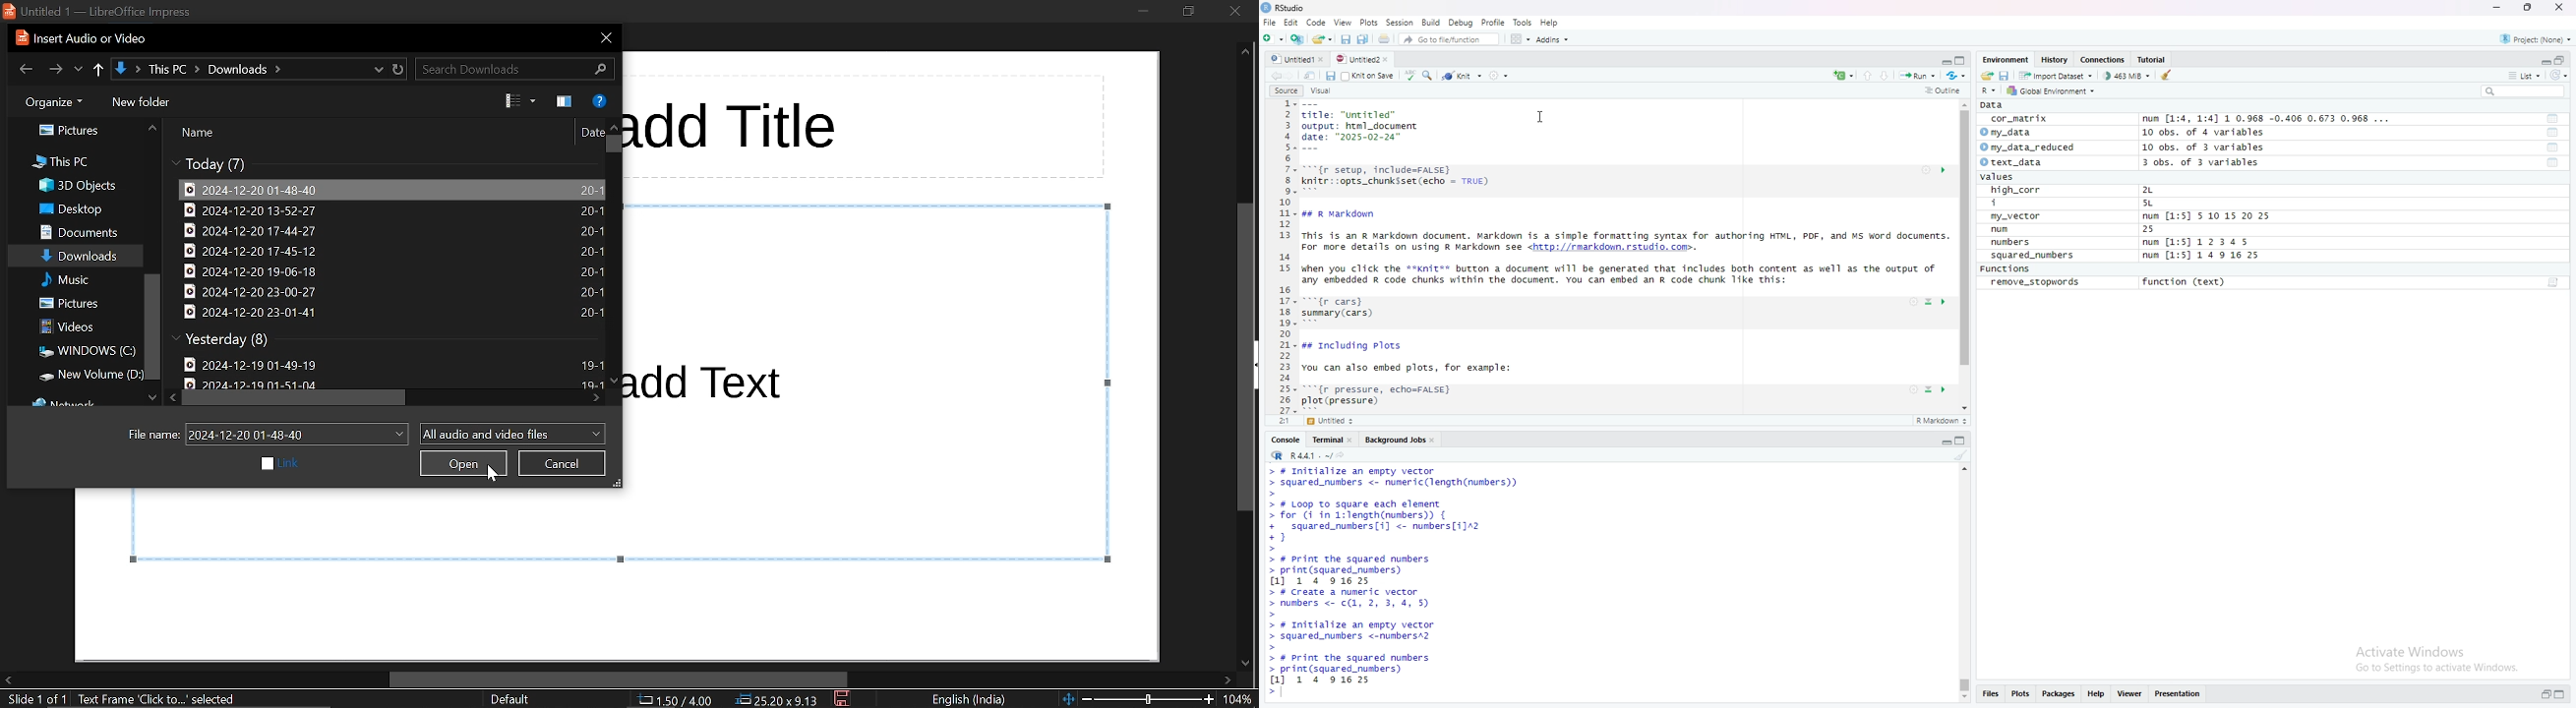 Image resolution: width=2576 pixels, height=728 pixels. Describe the element at coordinates (2022, 694) in the screenshot. I see `Plots` at that location.